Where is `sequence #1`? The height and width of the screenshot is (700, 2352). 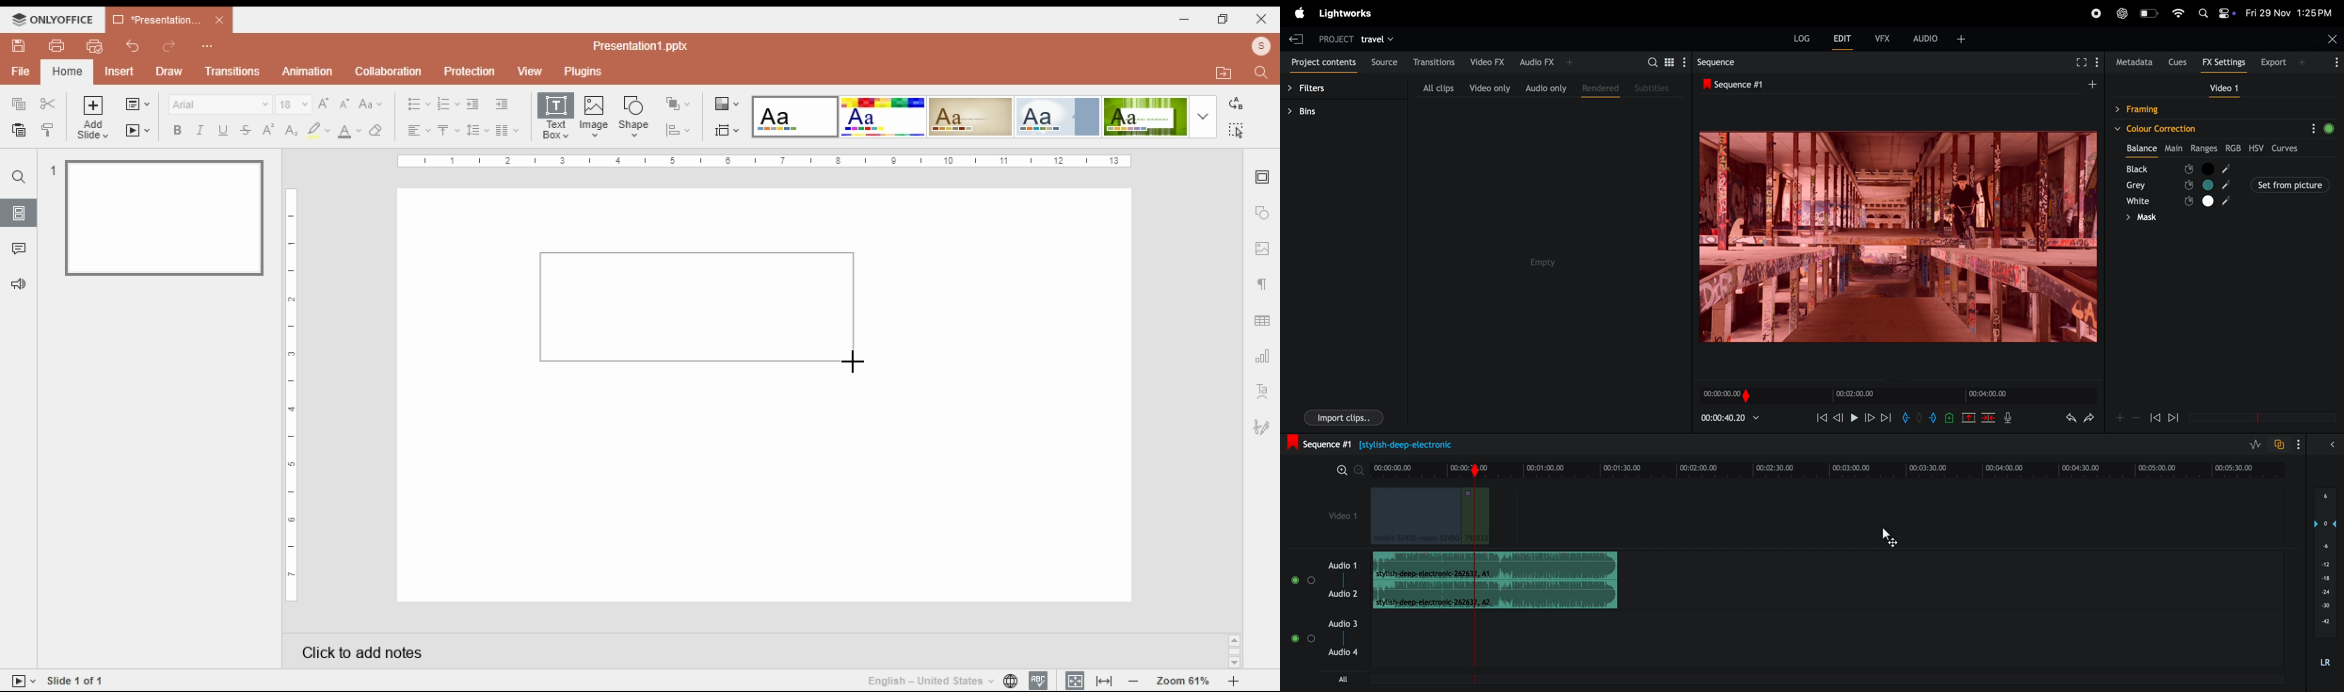
sequence #1 is located at coordinates (1896, 83).